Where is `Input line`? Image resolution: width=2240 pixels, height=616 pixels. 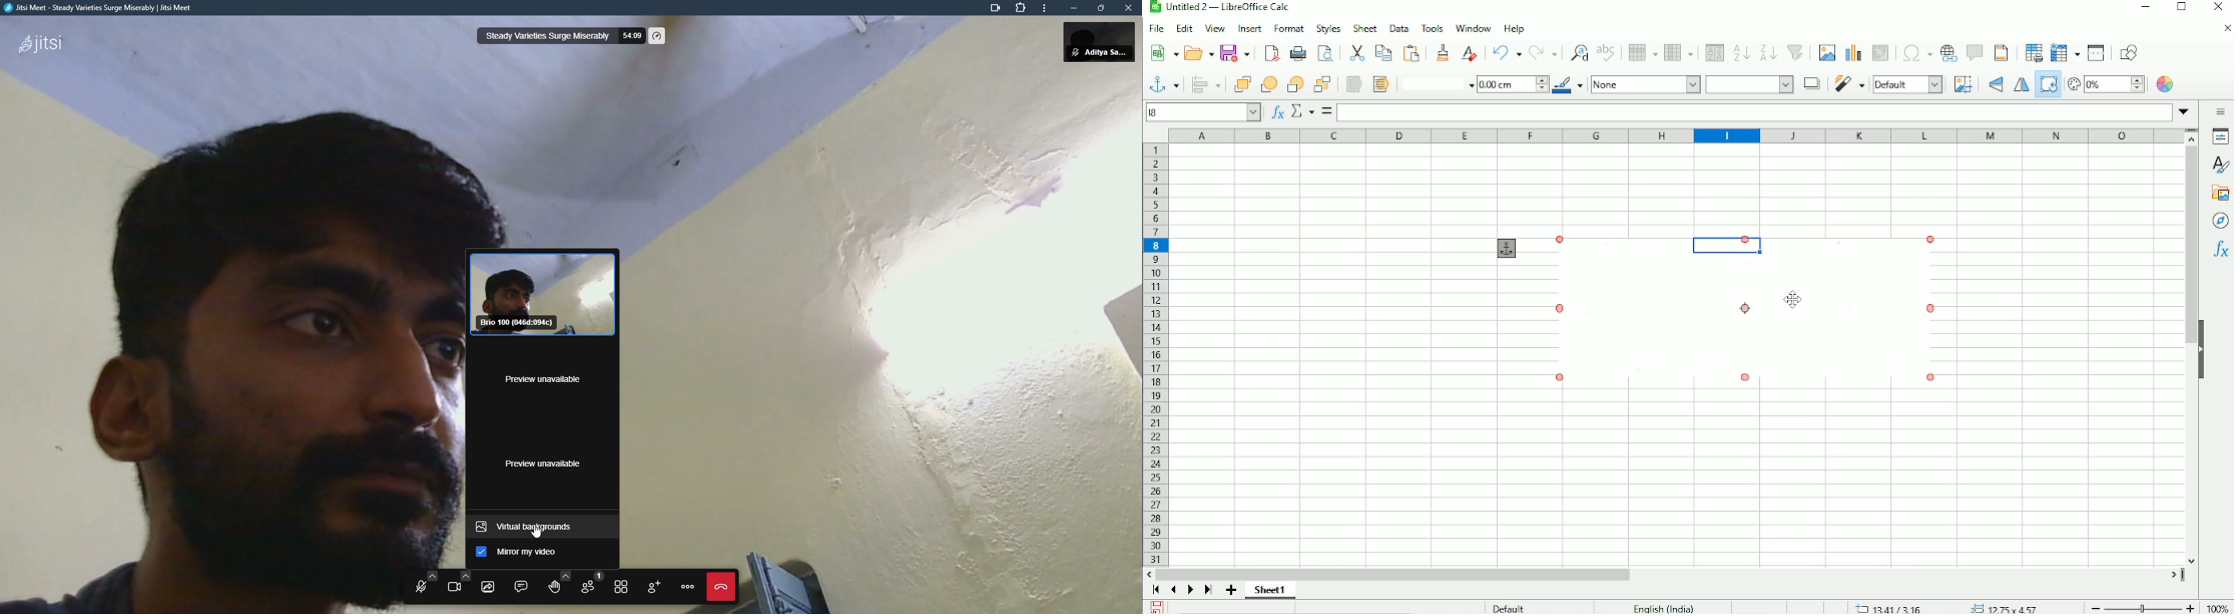
Input line is located at coordinates (1755, 113).